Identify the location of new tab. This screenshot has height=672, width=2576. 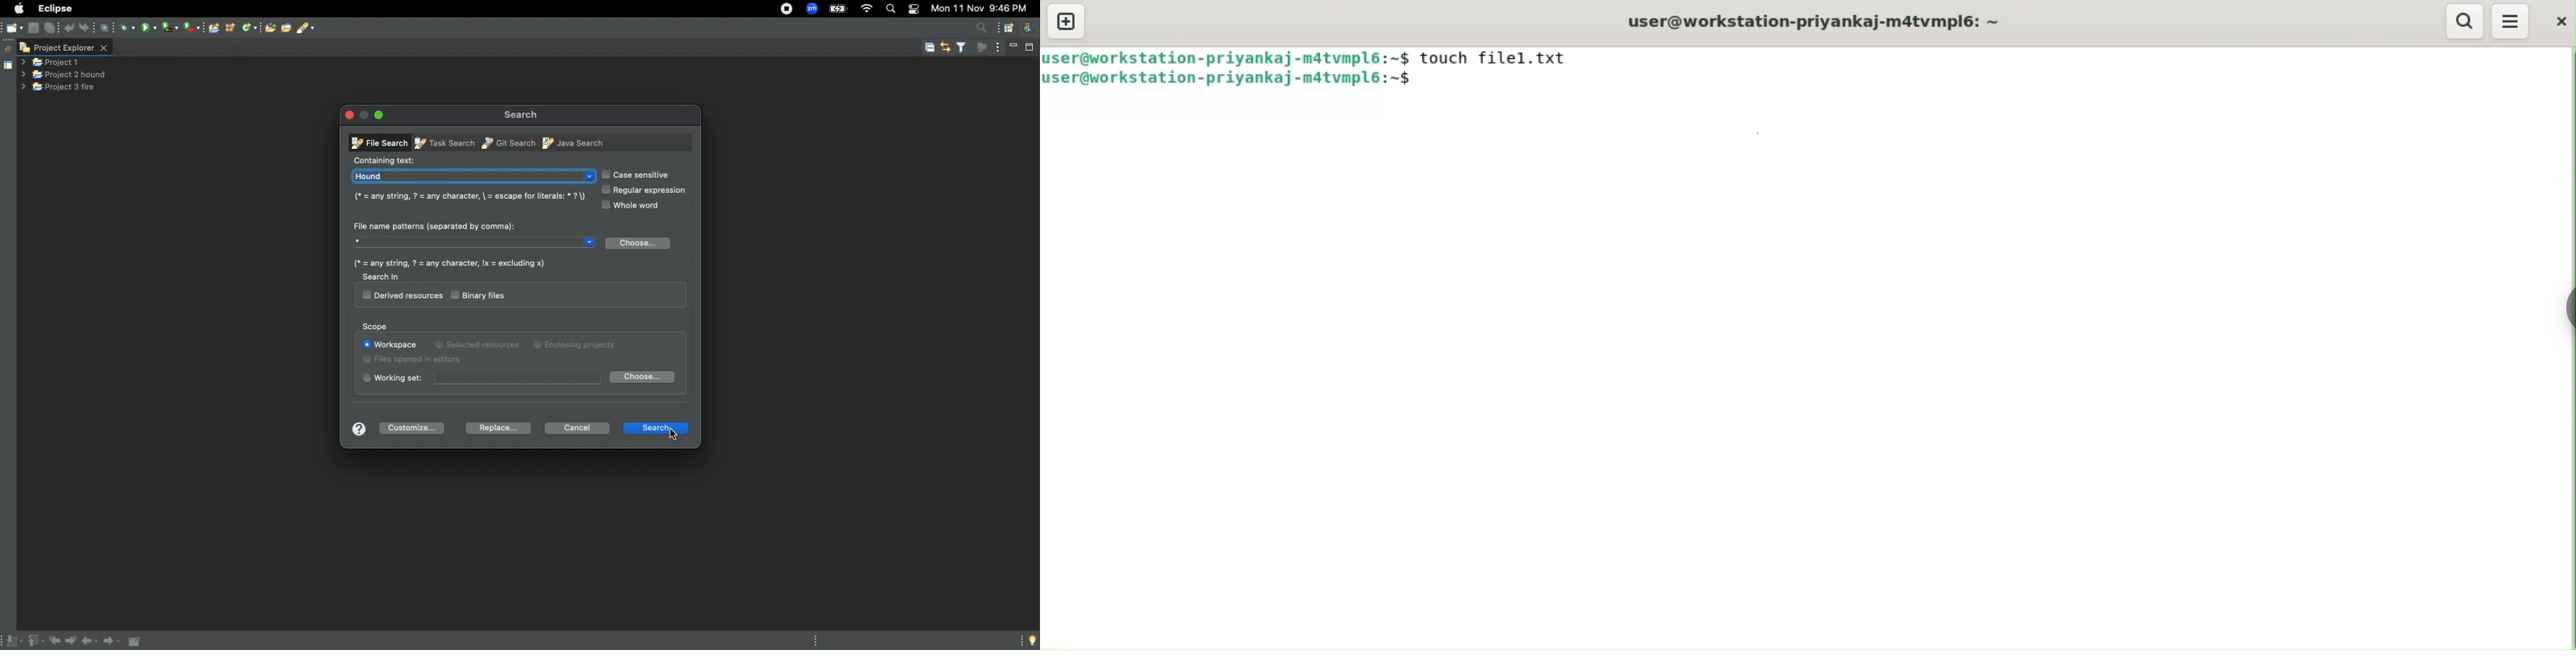
(1067, 20).